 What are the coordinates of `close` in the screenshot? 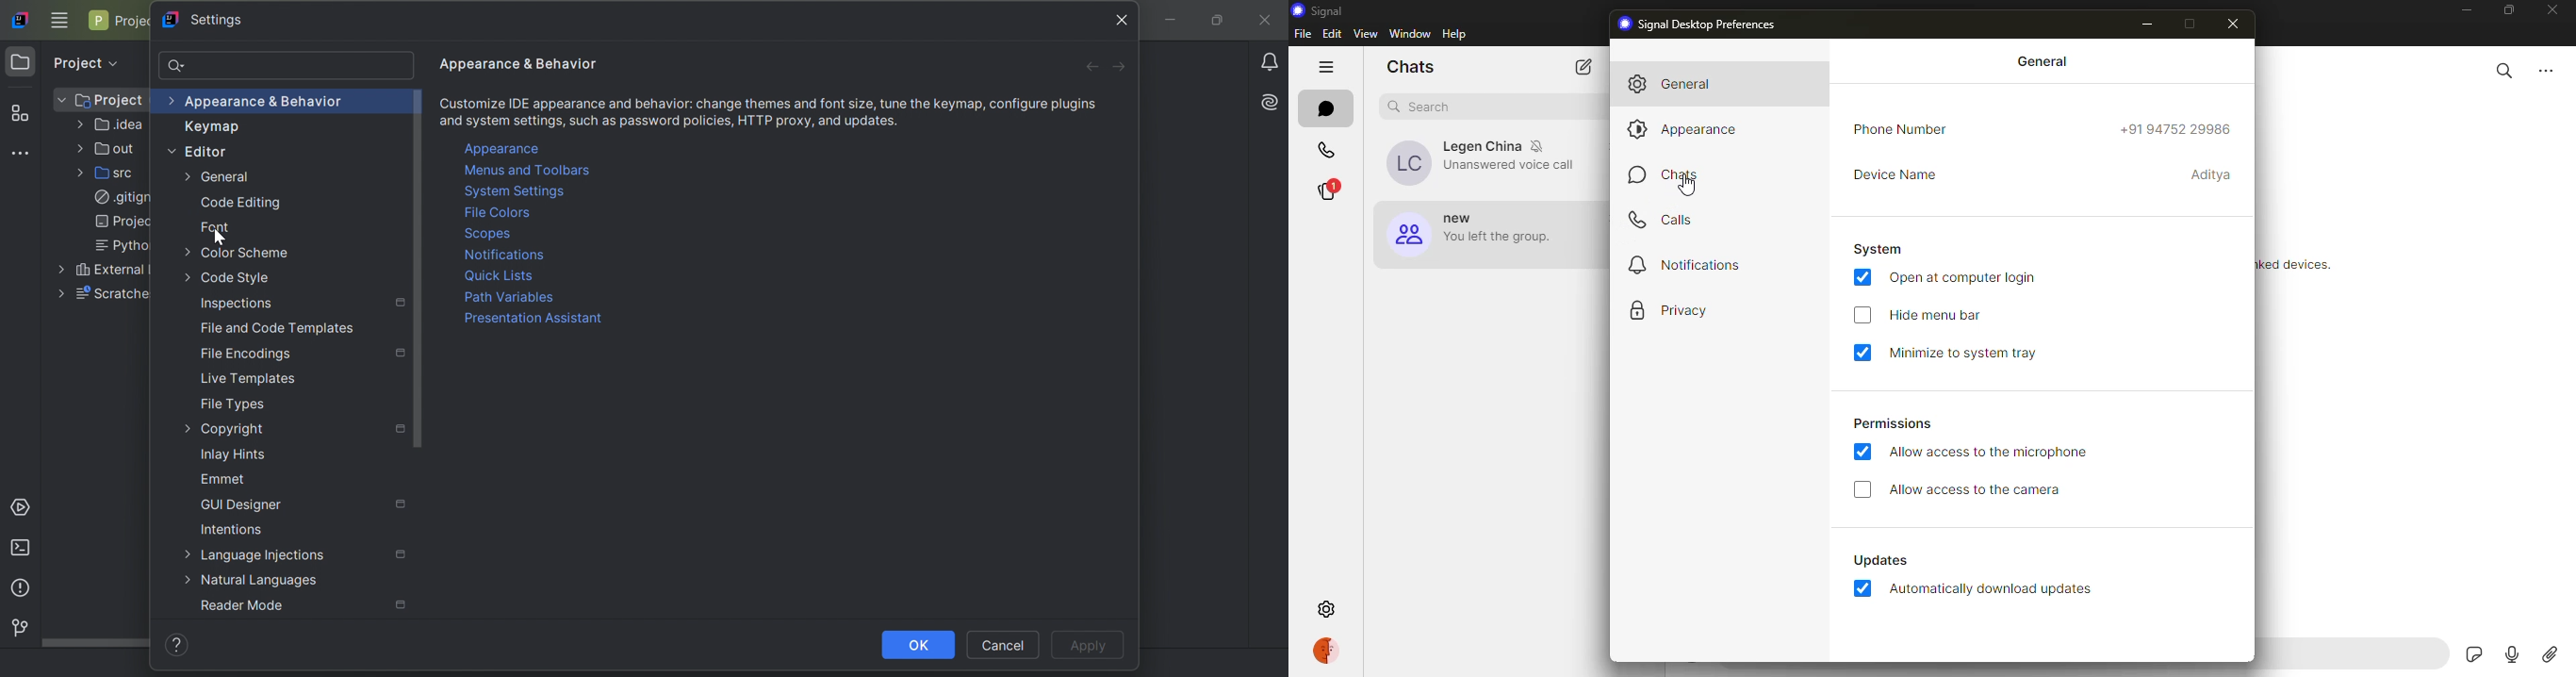 It's located at (2237, 24).